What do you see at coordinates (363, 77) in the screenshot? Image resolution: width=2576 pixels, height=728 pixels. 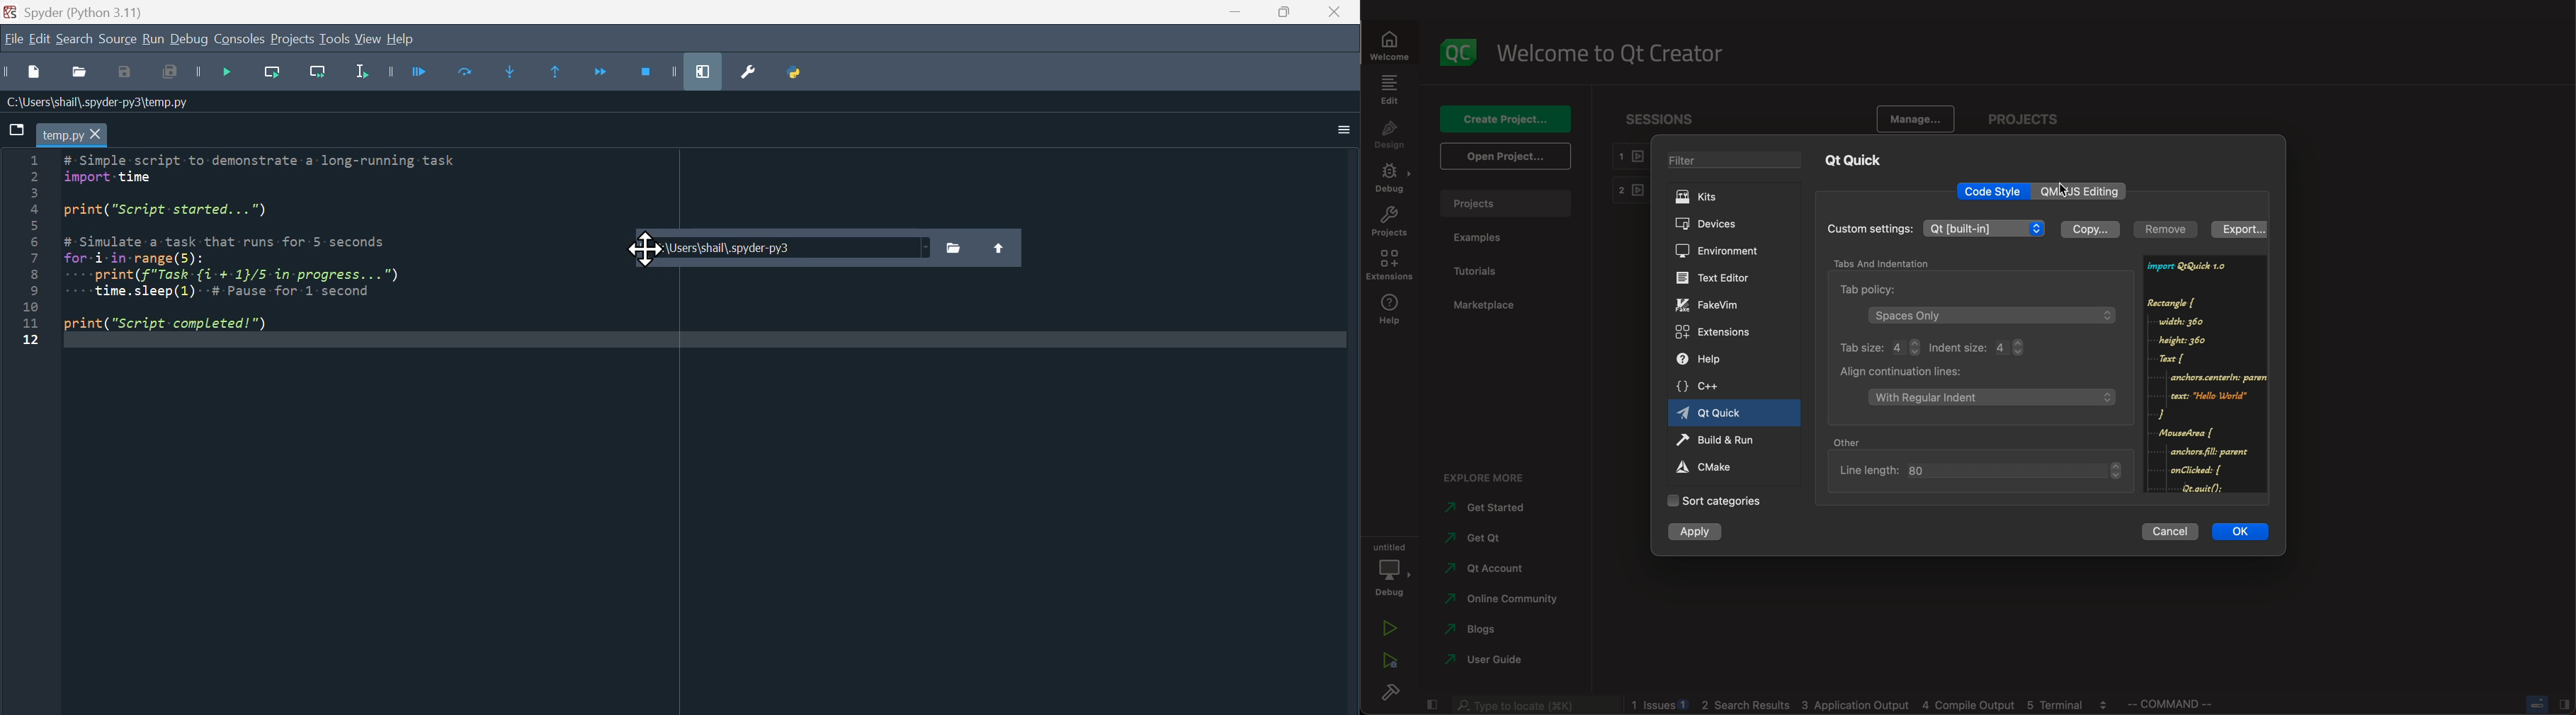 I see `Run selection` at bounding box center [363, 77].